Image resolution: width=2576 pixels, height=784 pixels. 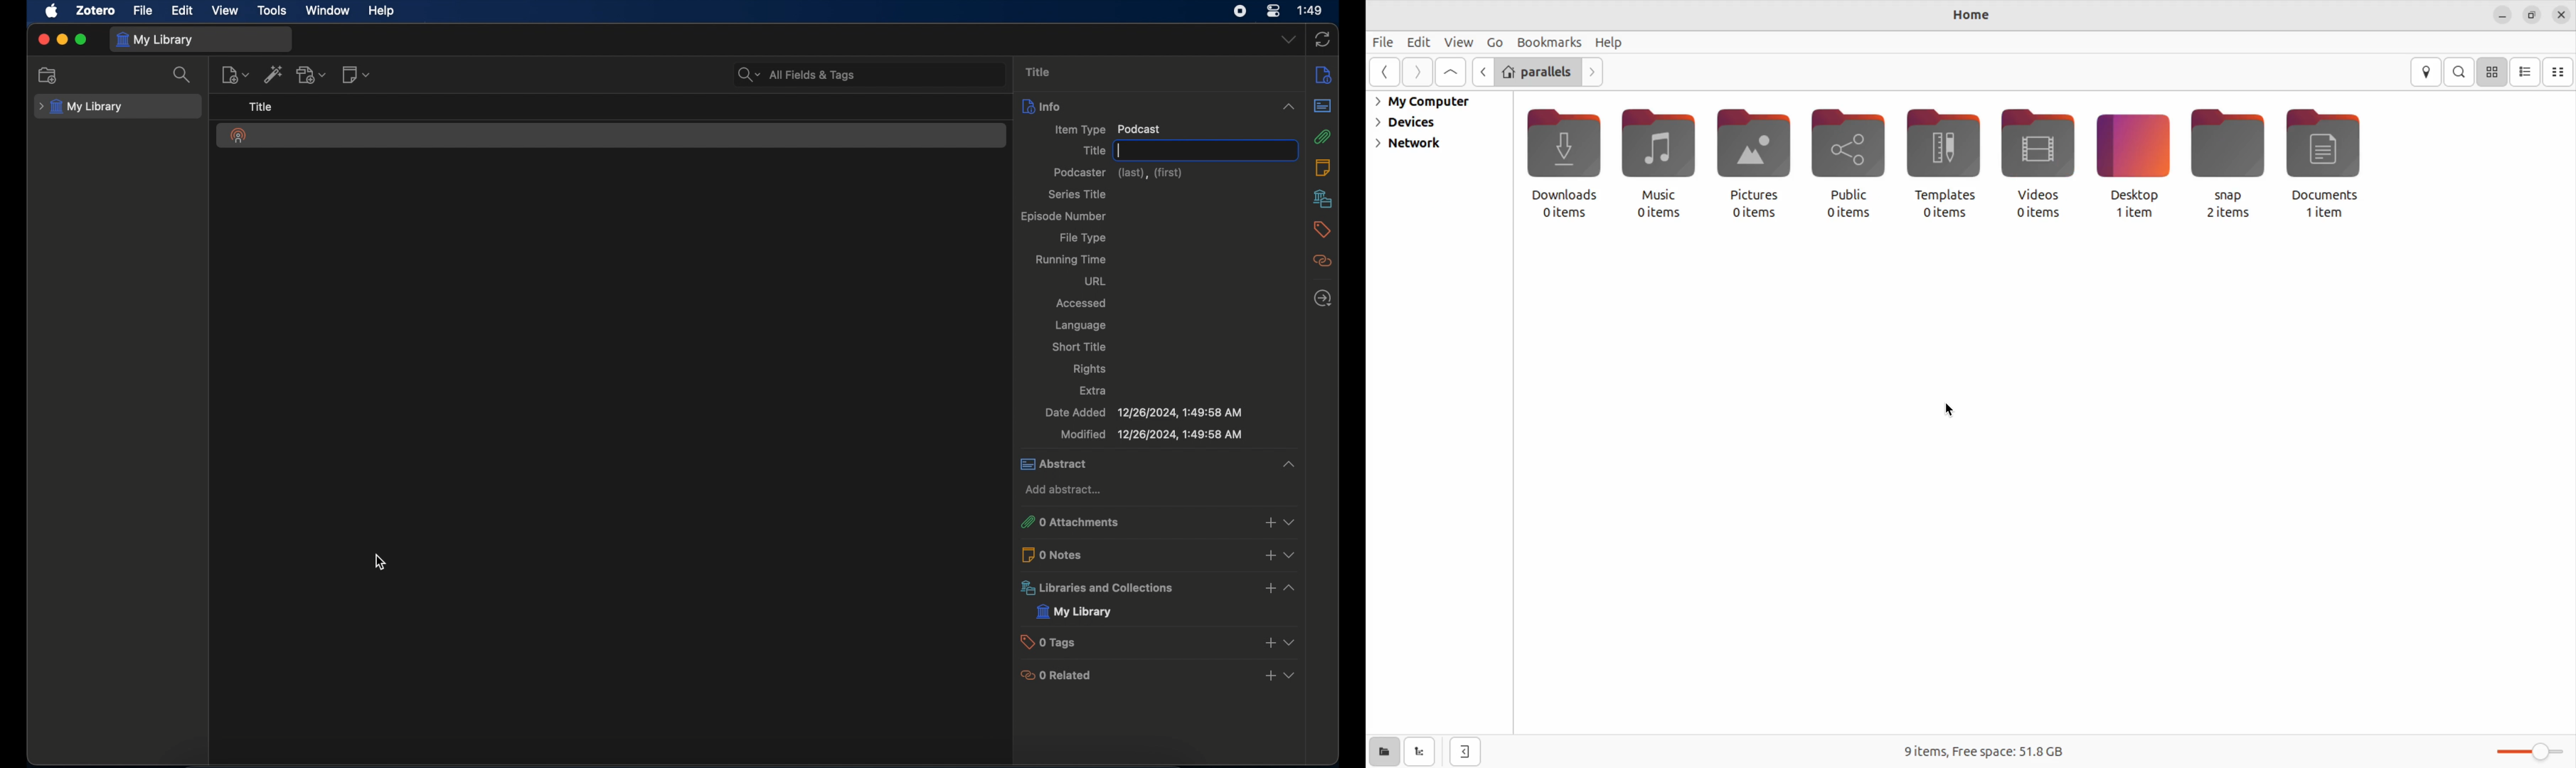 I want to click on related, so click(x=1324, y=262).